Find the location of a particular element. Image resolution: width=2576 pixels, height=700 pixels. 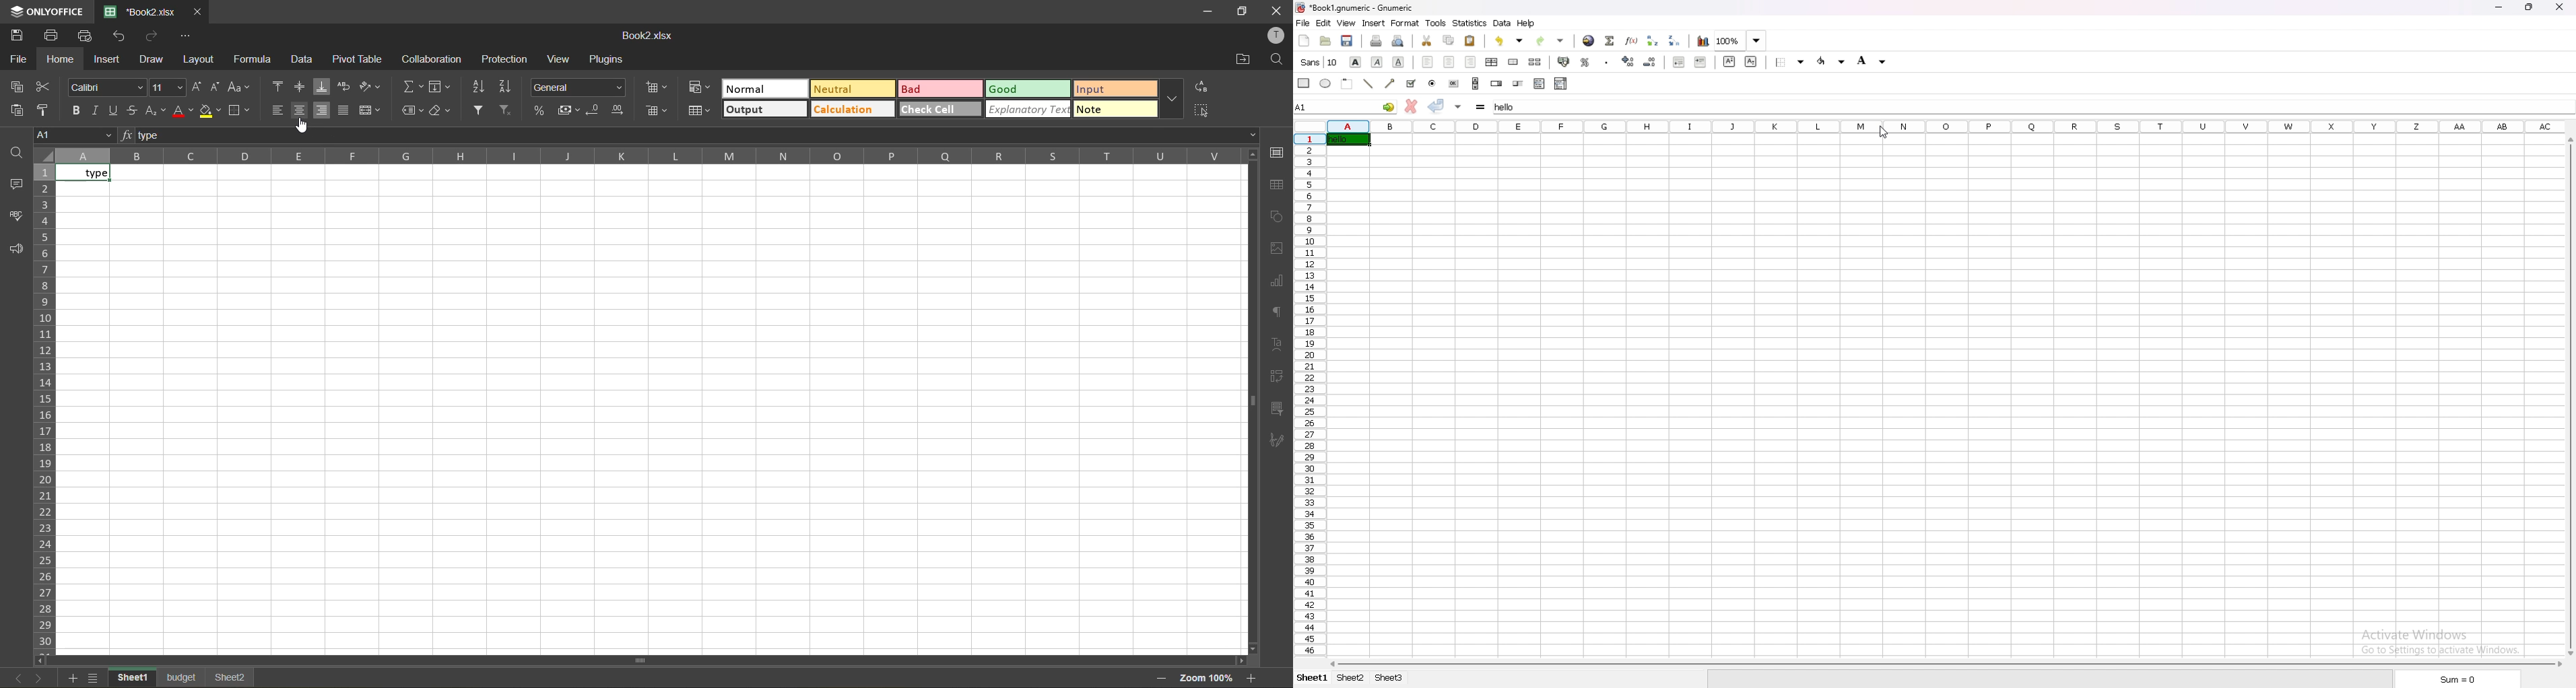

sort ascending is located at coordinates (481, 87).